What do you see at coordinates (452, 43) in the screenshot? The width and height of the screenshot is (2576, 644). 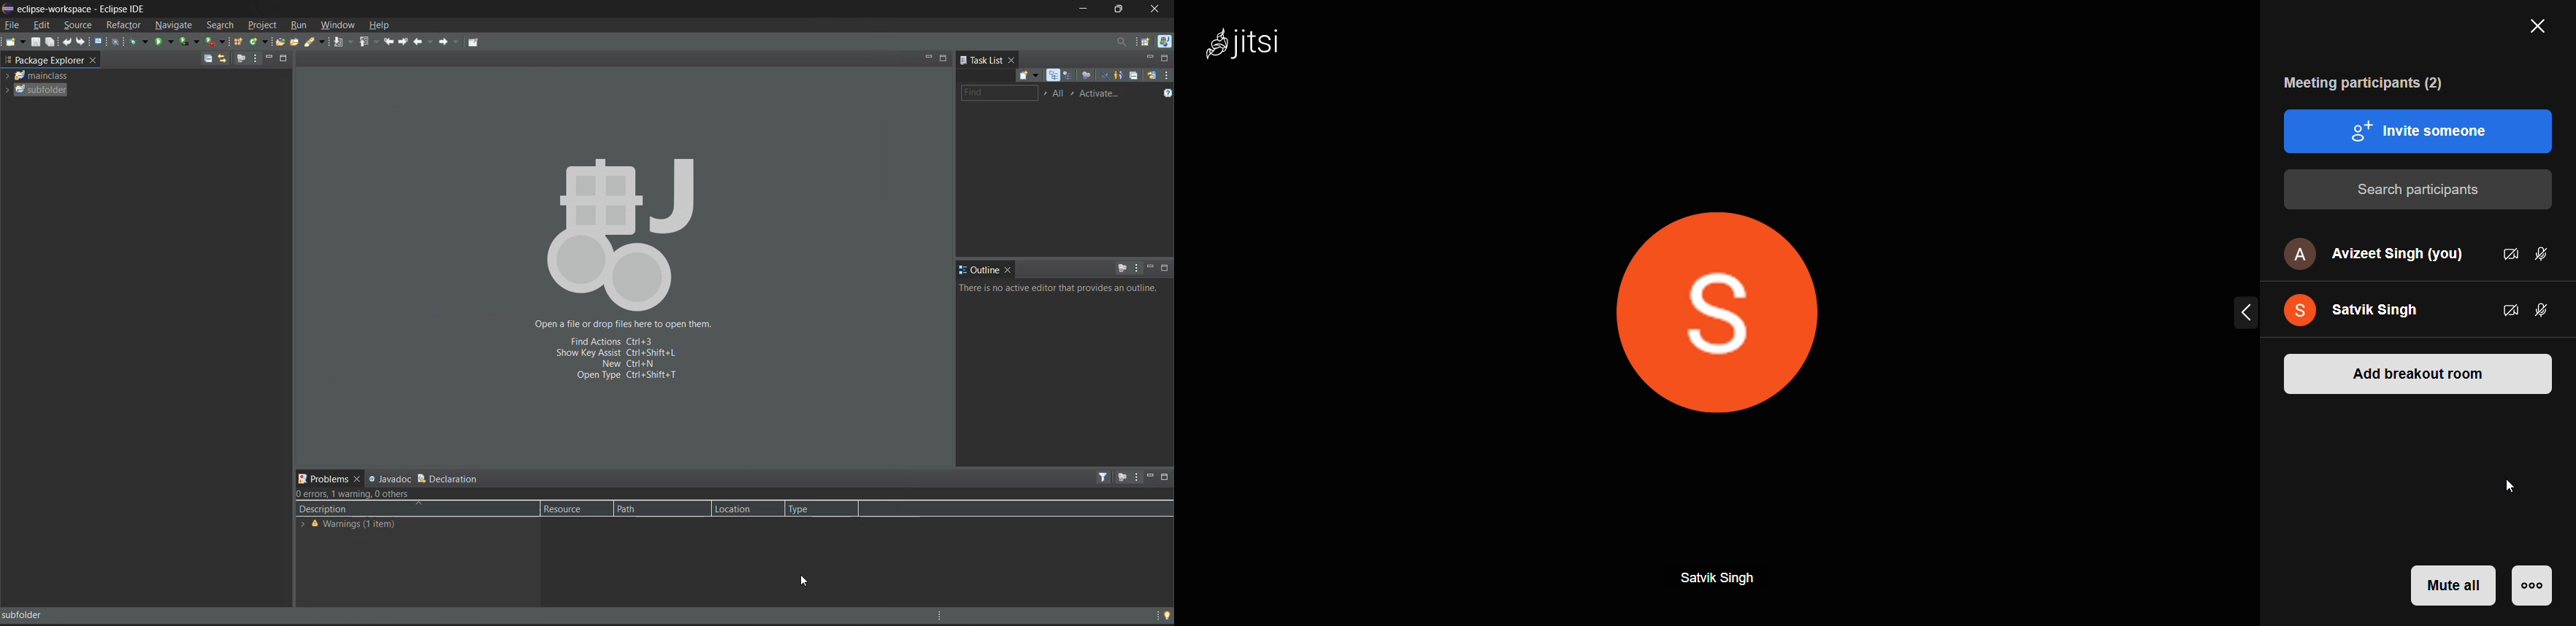 I see `forward` at bounding box center [452, 43].